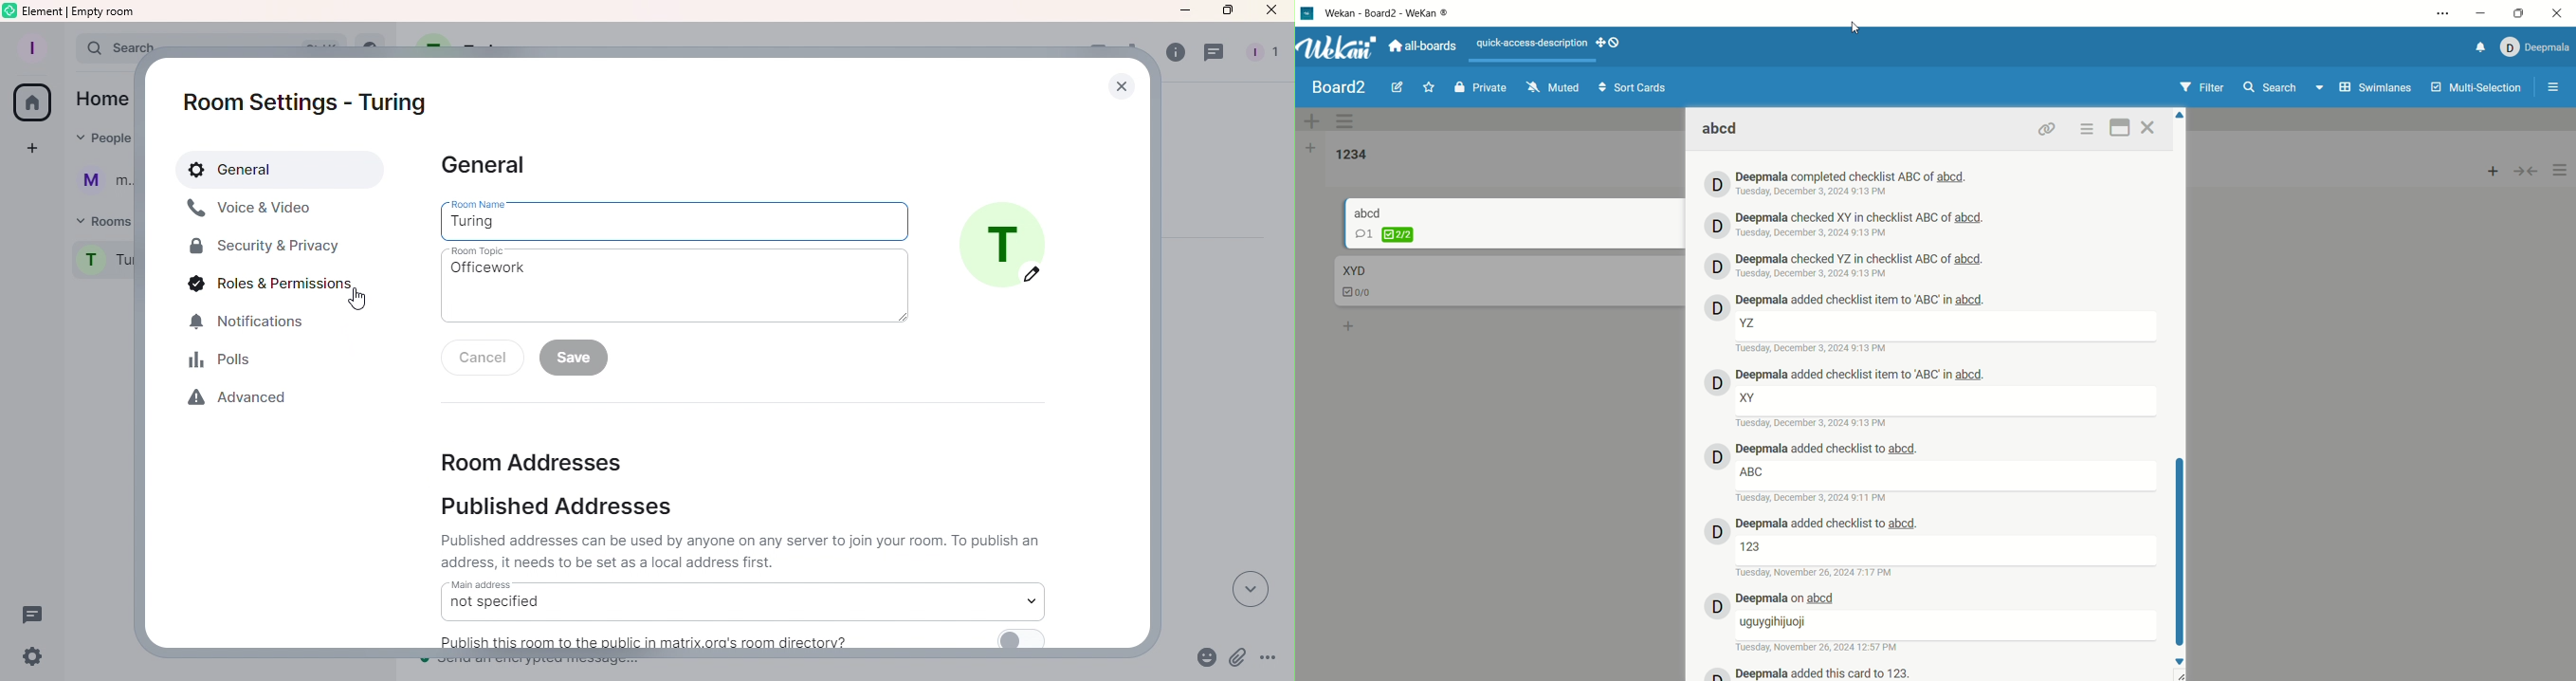 The image size is (2576, 700). What do you see at coordinates (1263, 53) in the screenshot?
I see `people` at bounding box center [1263, 53].